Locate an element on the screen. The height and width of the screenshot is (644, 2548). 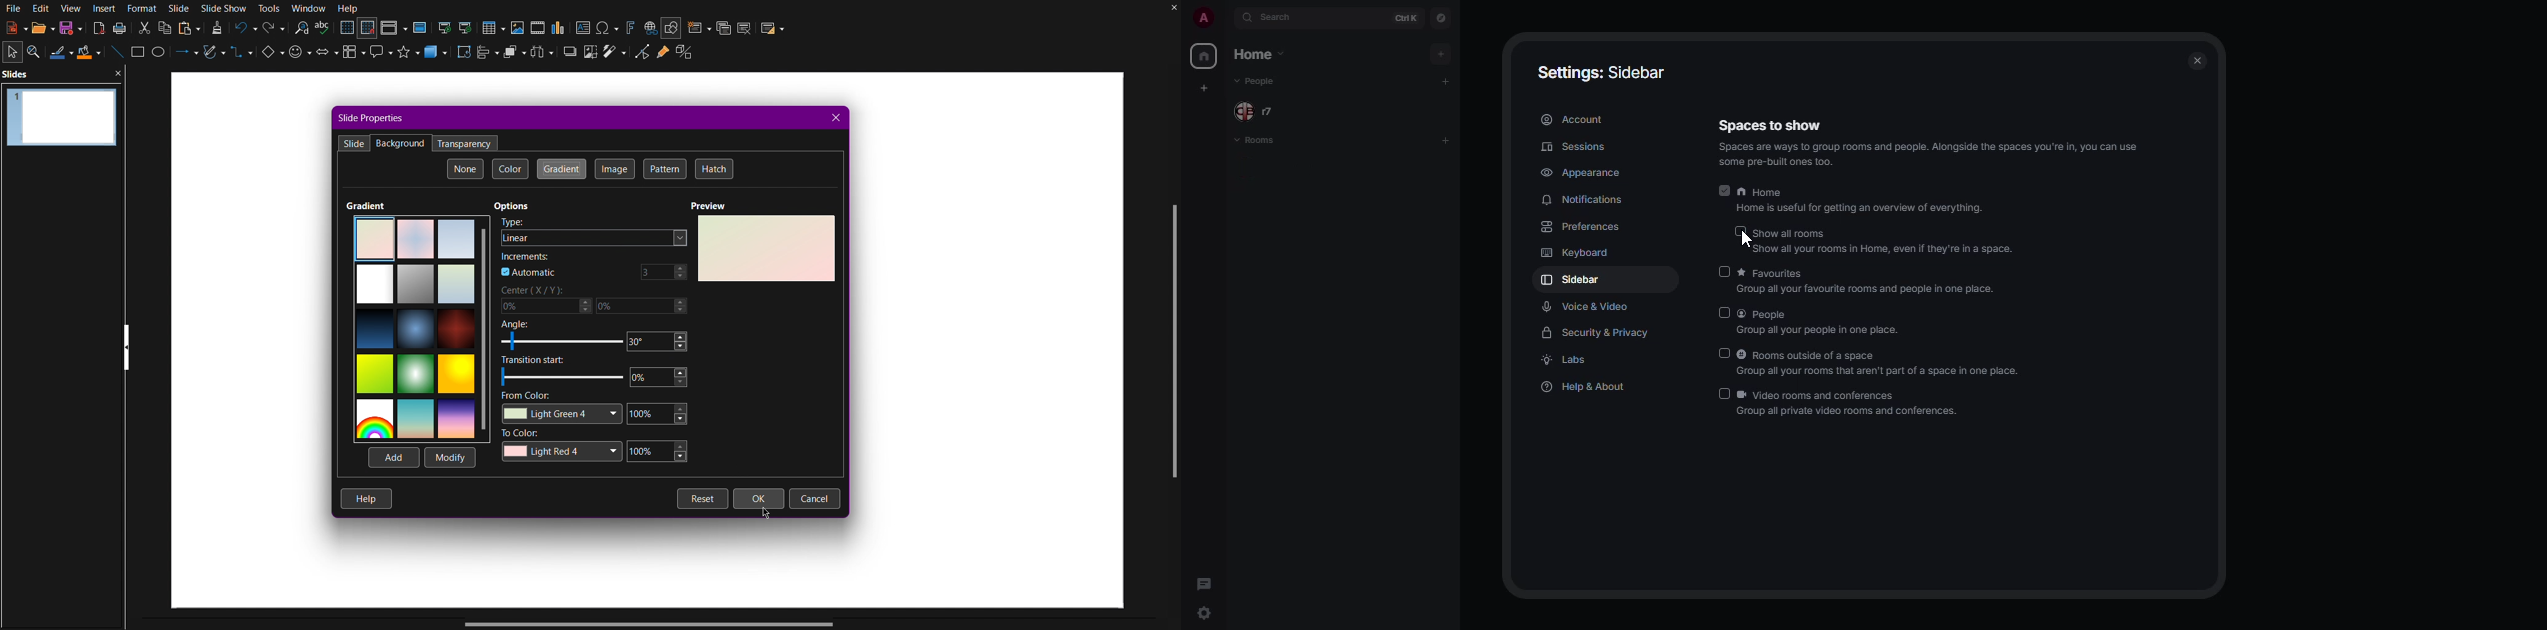
disabled is located at coordinates (1741, 231).